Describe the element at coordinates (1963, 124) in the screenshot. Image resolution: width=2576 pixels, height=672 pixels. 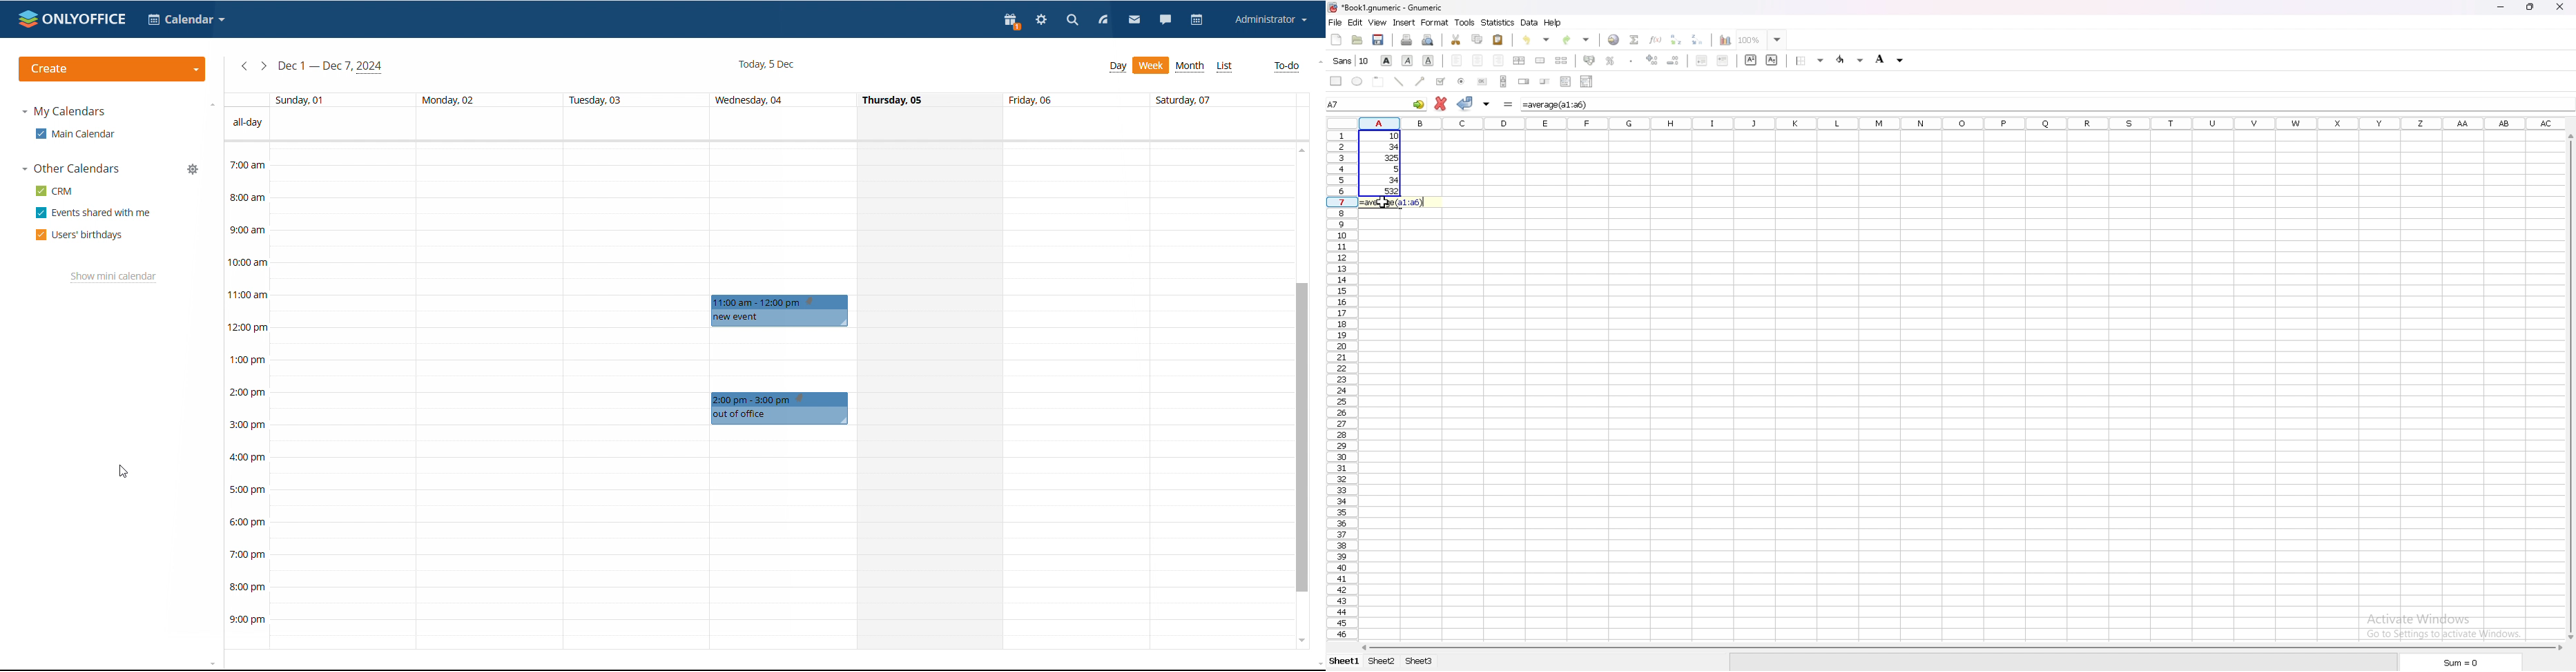
I see `columns` at that location.